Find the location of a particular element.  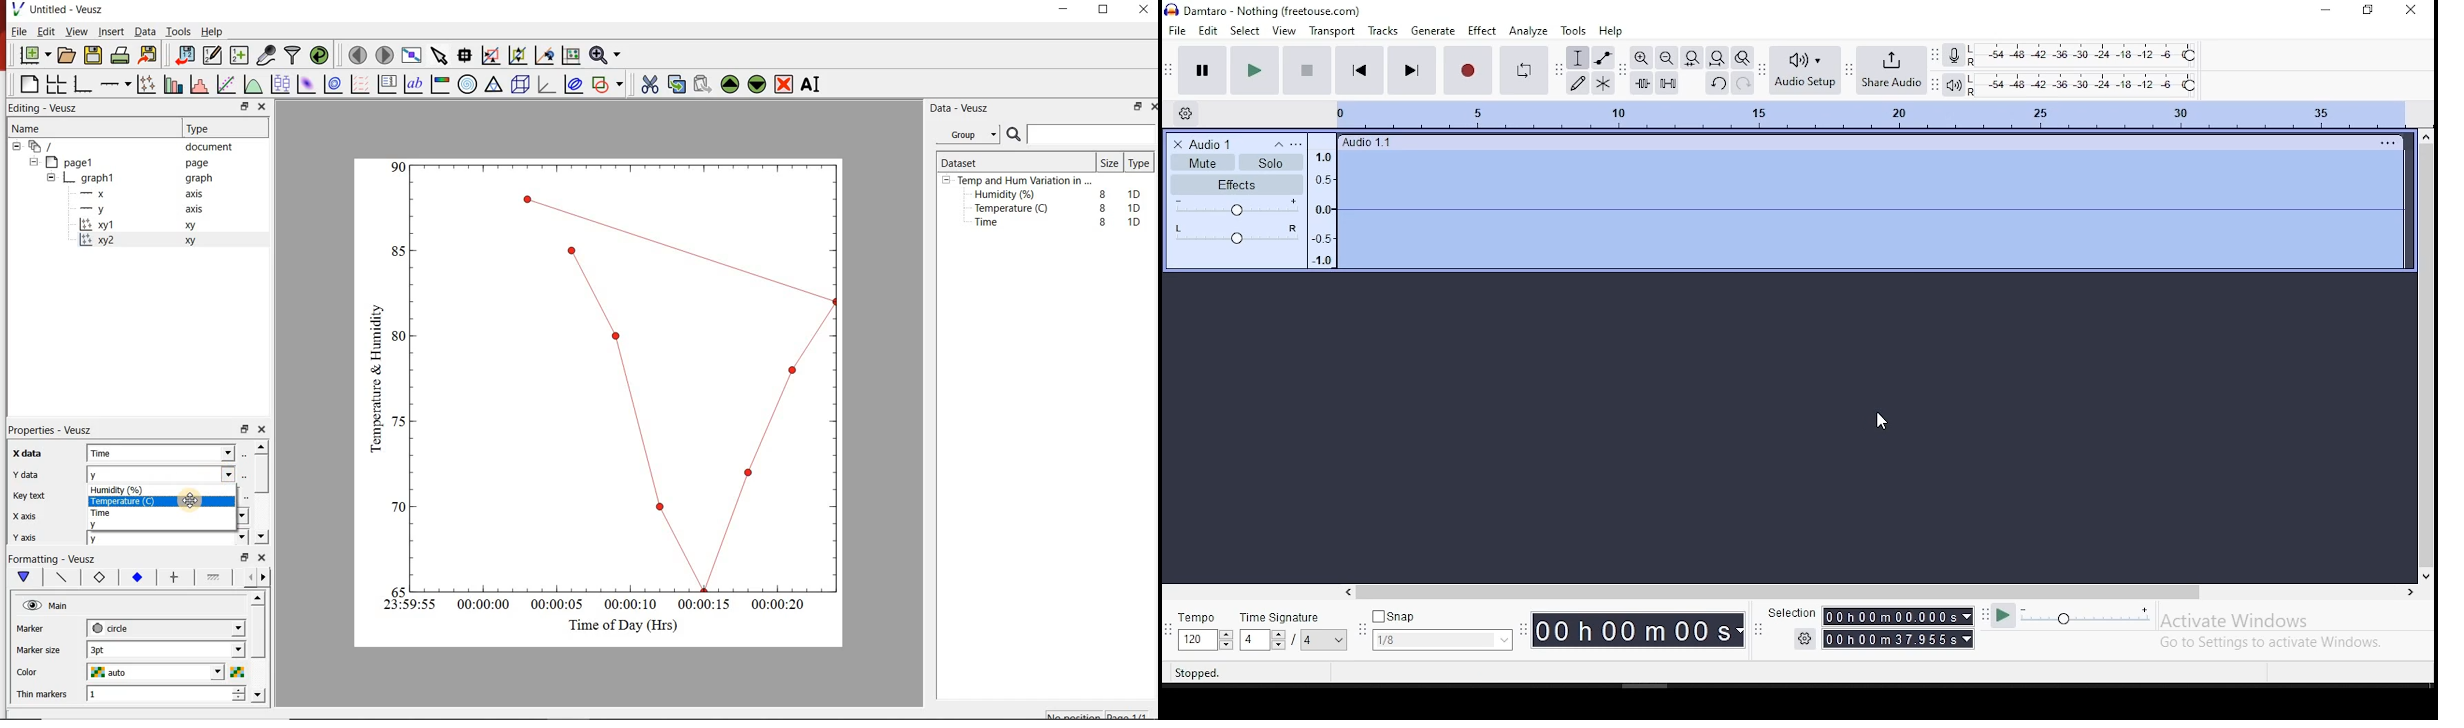

blank page is located at coordinates (28, 83).